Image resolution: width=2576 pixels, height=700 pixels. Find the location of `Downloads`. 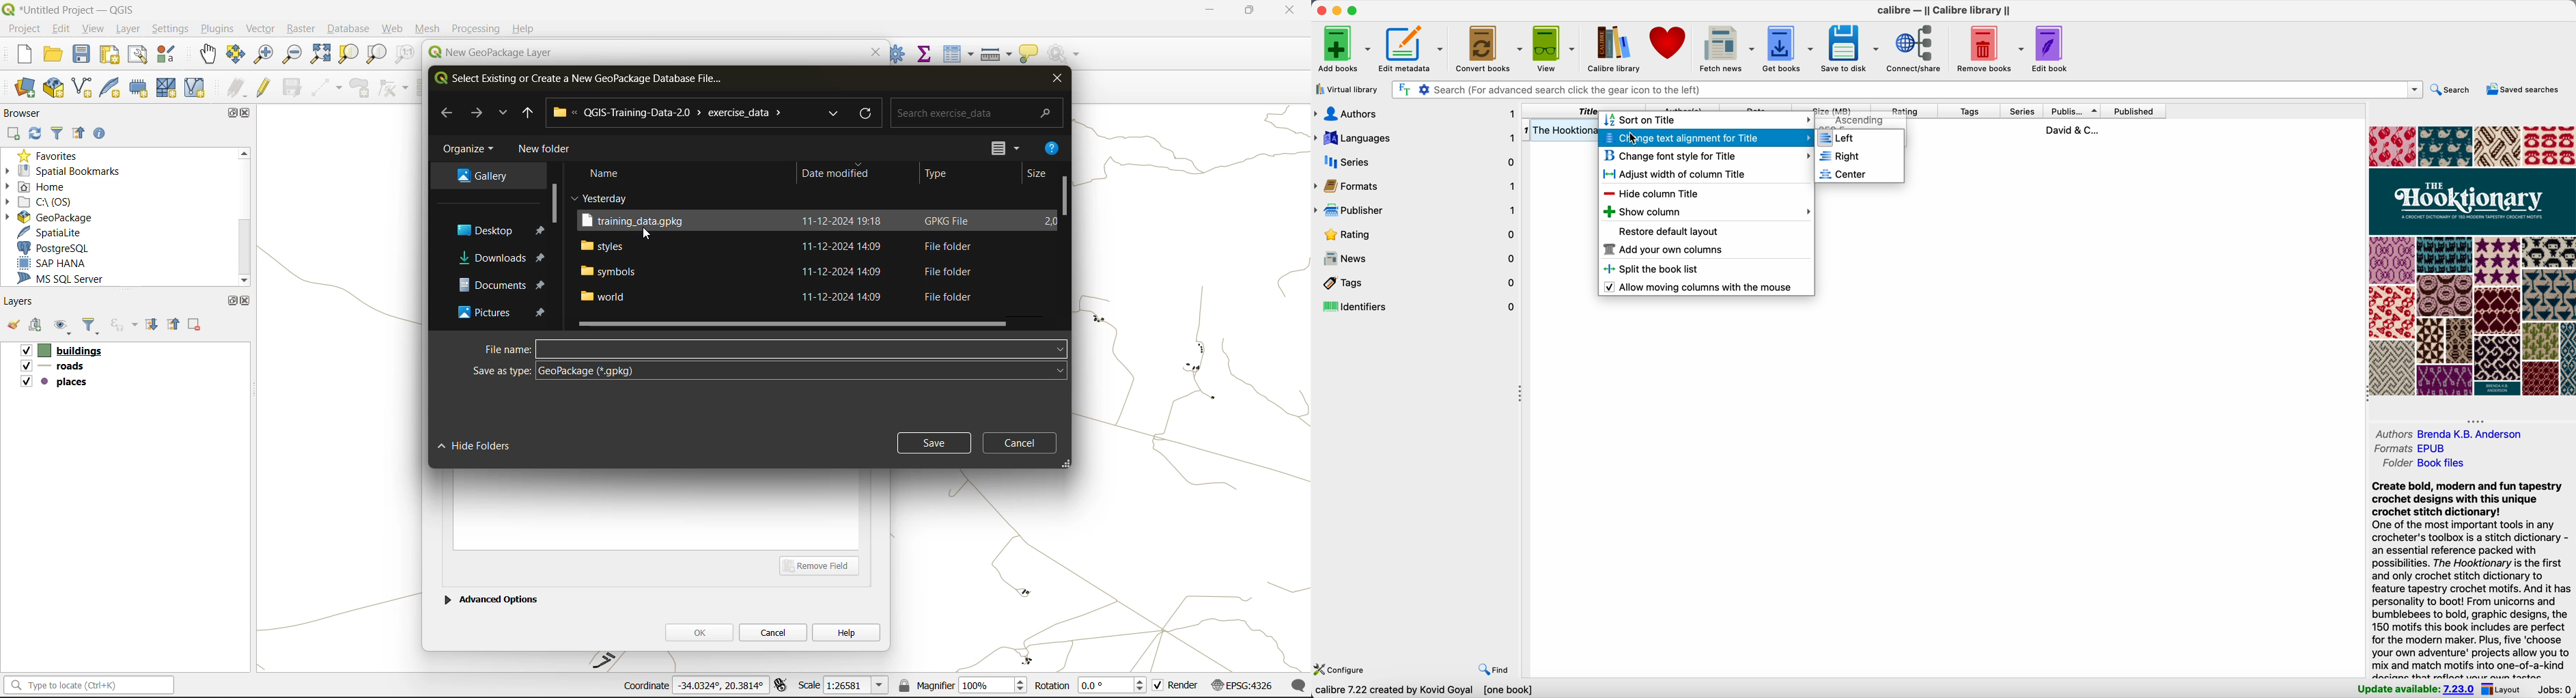

Downloads is located at coordinates (486, 255).